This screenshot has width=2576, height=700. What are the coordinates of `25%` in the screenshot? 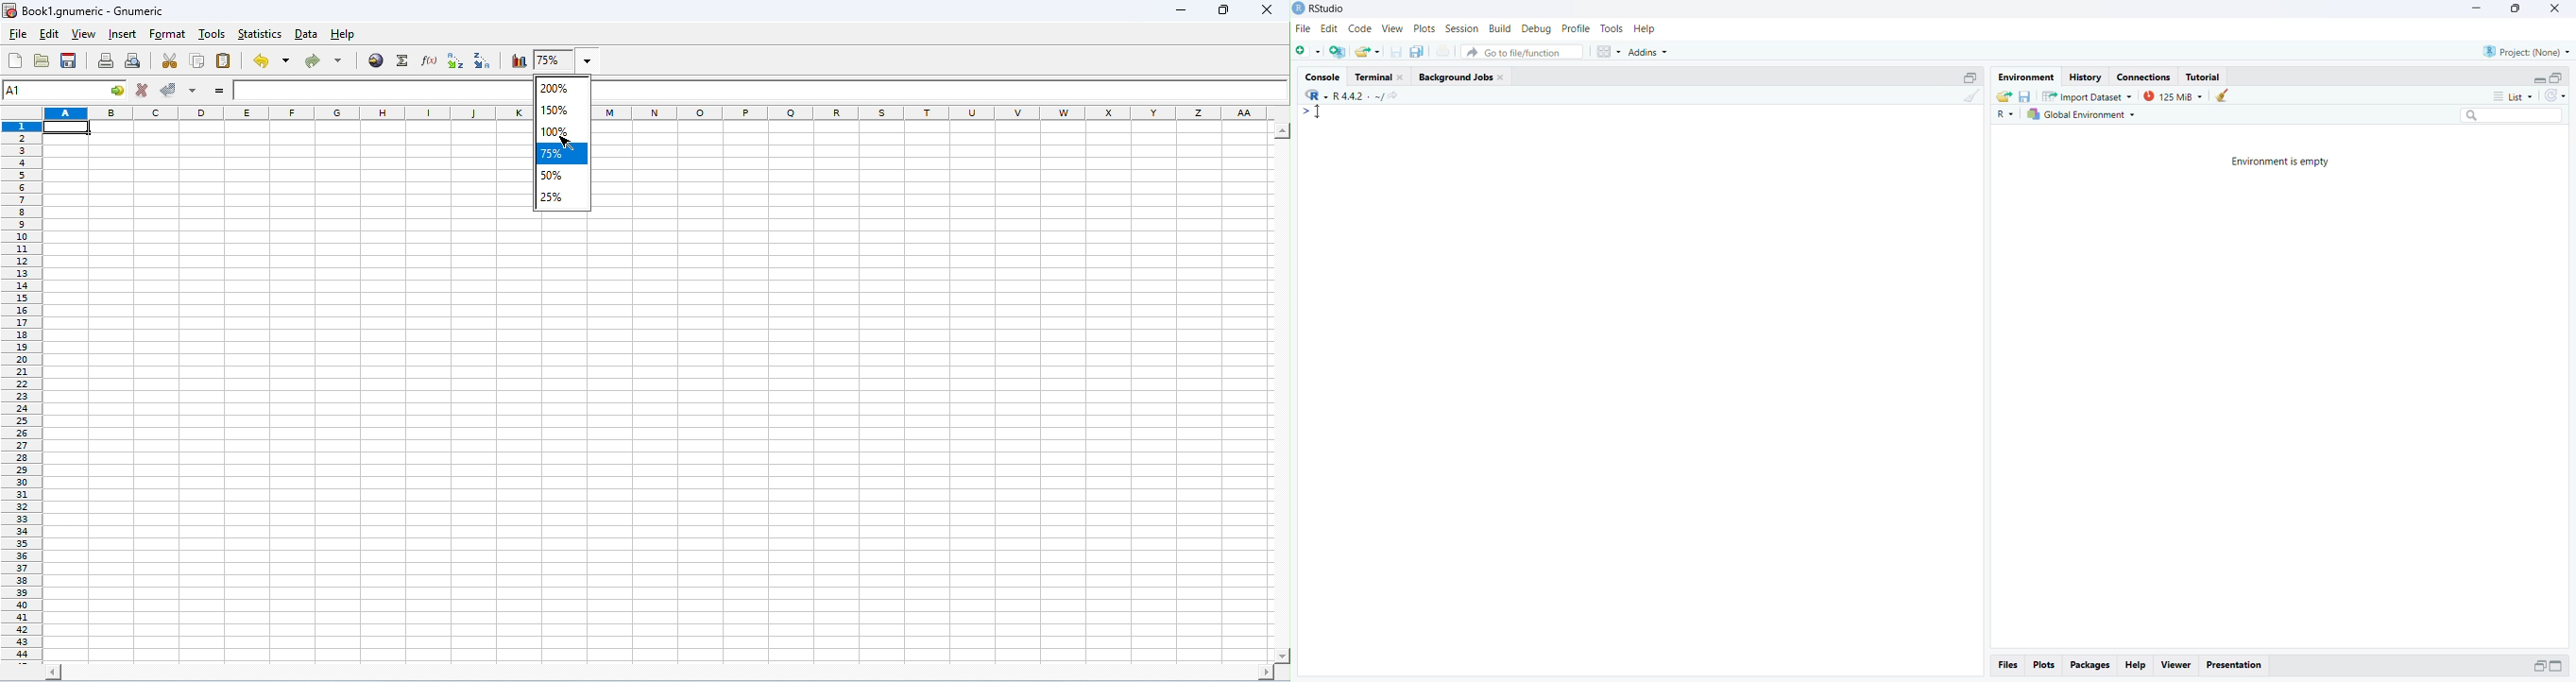 It's located at (564, 198).